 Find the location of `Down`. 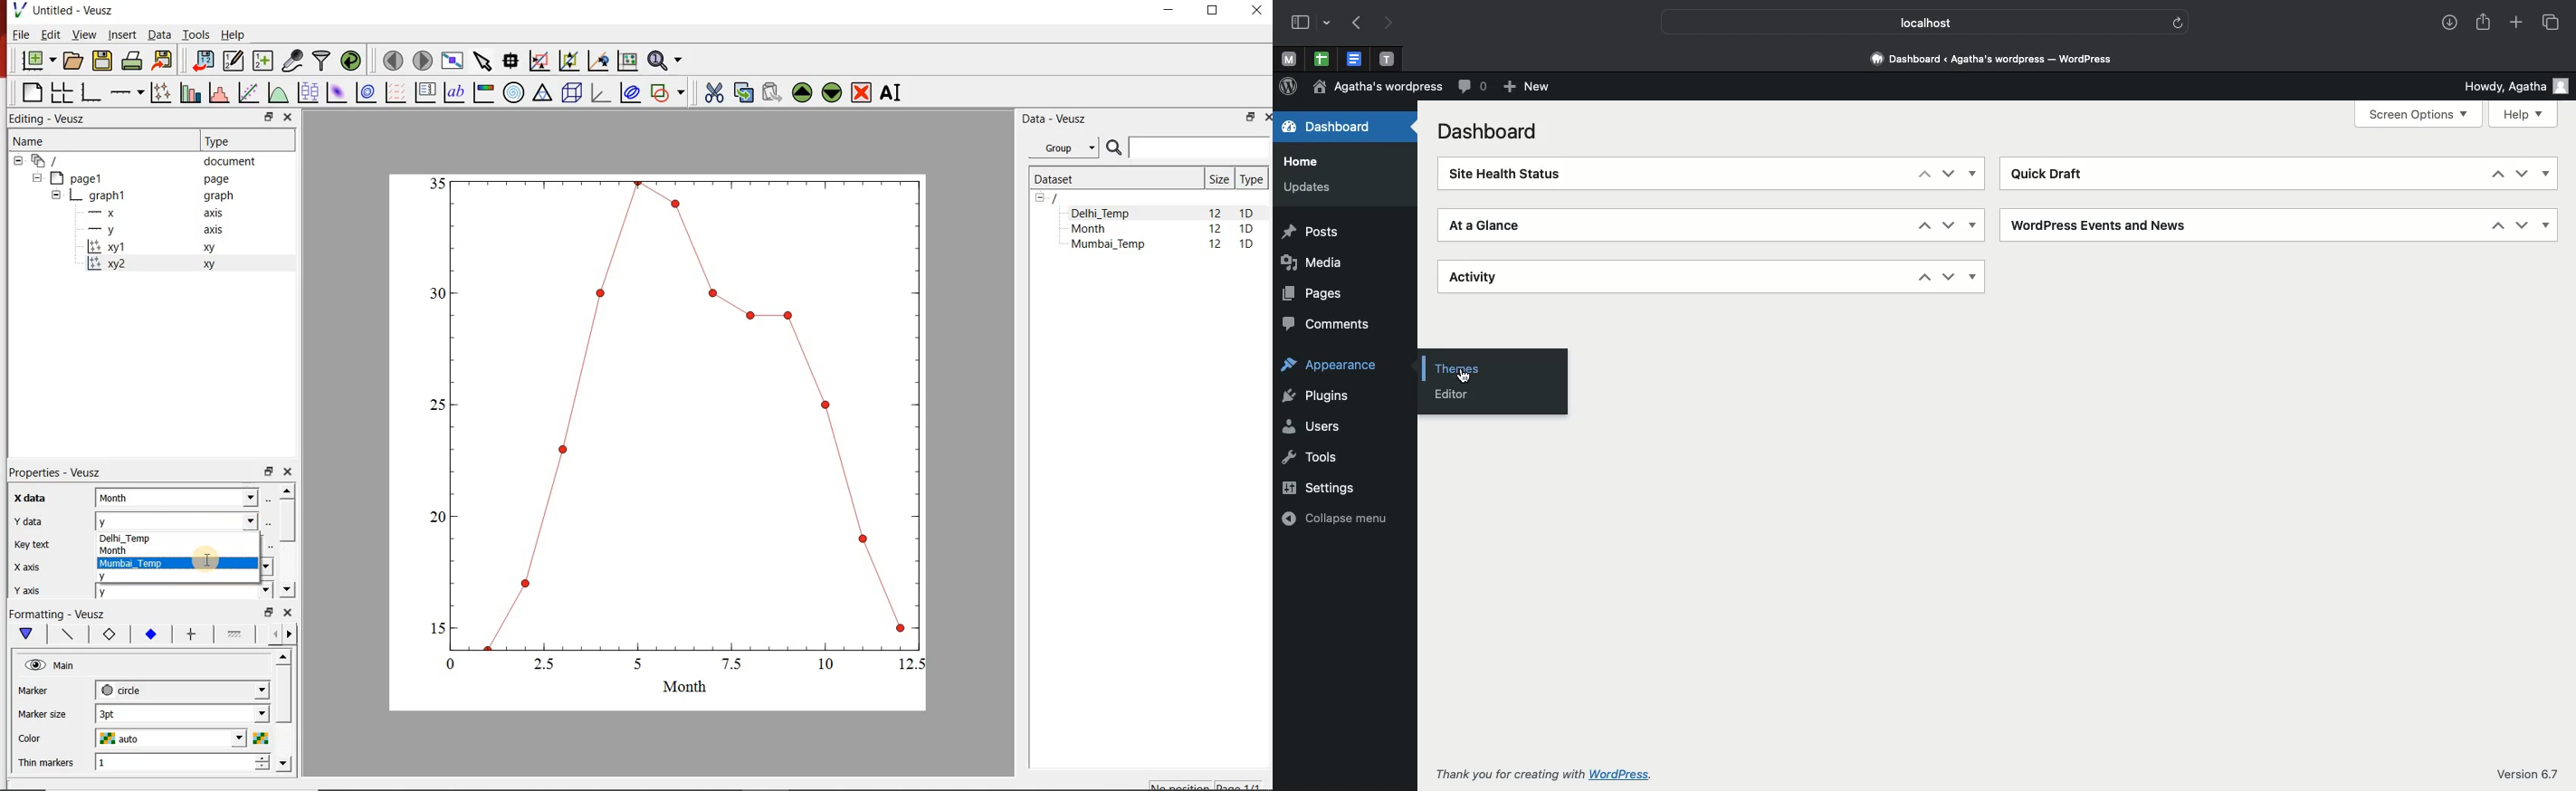

Down is located at coordinates (1949, 279).